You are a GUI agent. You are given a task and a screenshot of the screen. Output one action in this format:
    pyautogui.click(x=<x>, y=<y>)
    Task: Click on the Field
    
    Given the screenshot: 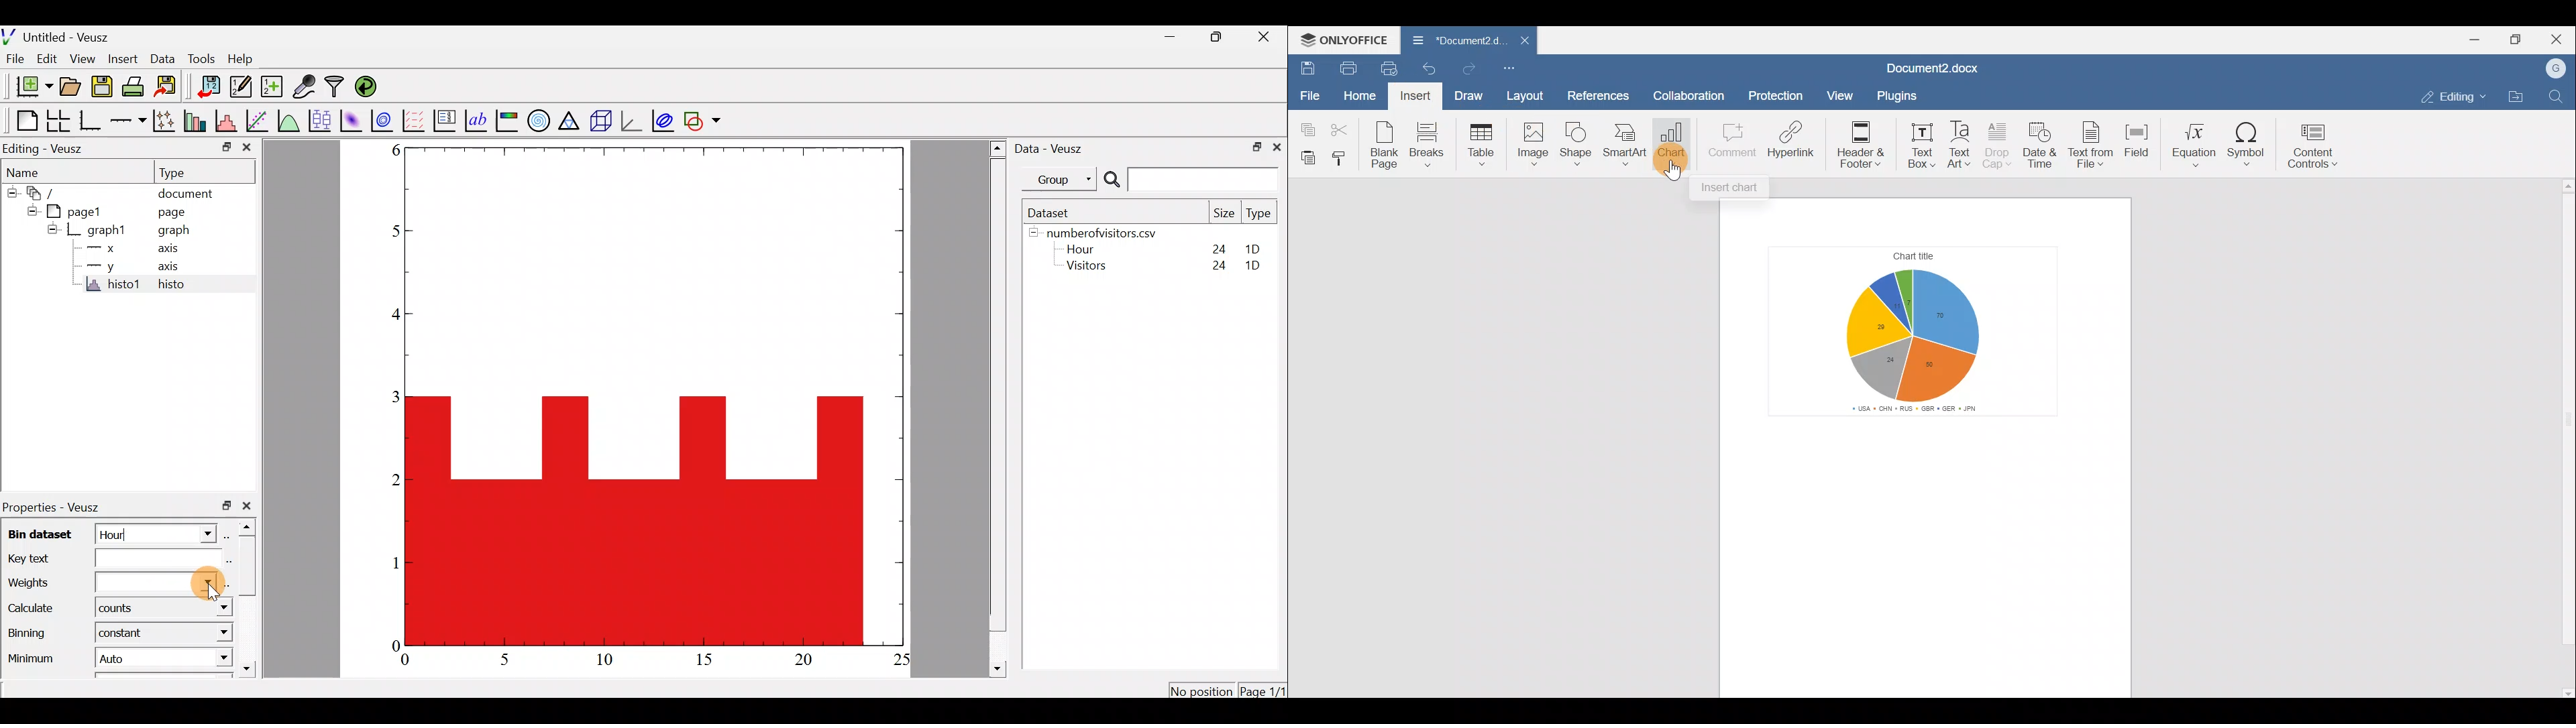 What is the action you would take?
    pyautogui.click(x=2139, y=143)
    